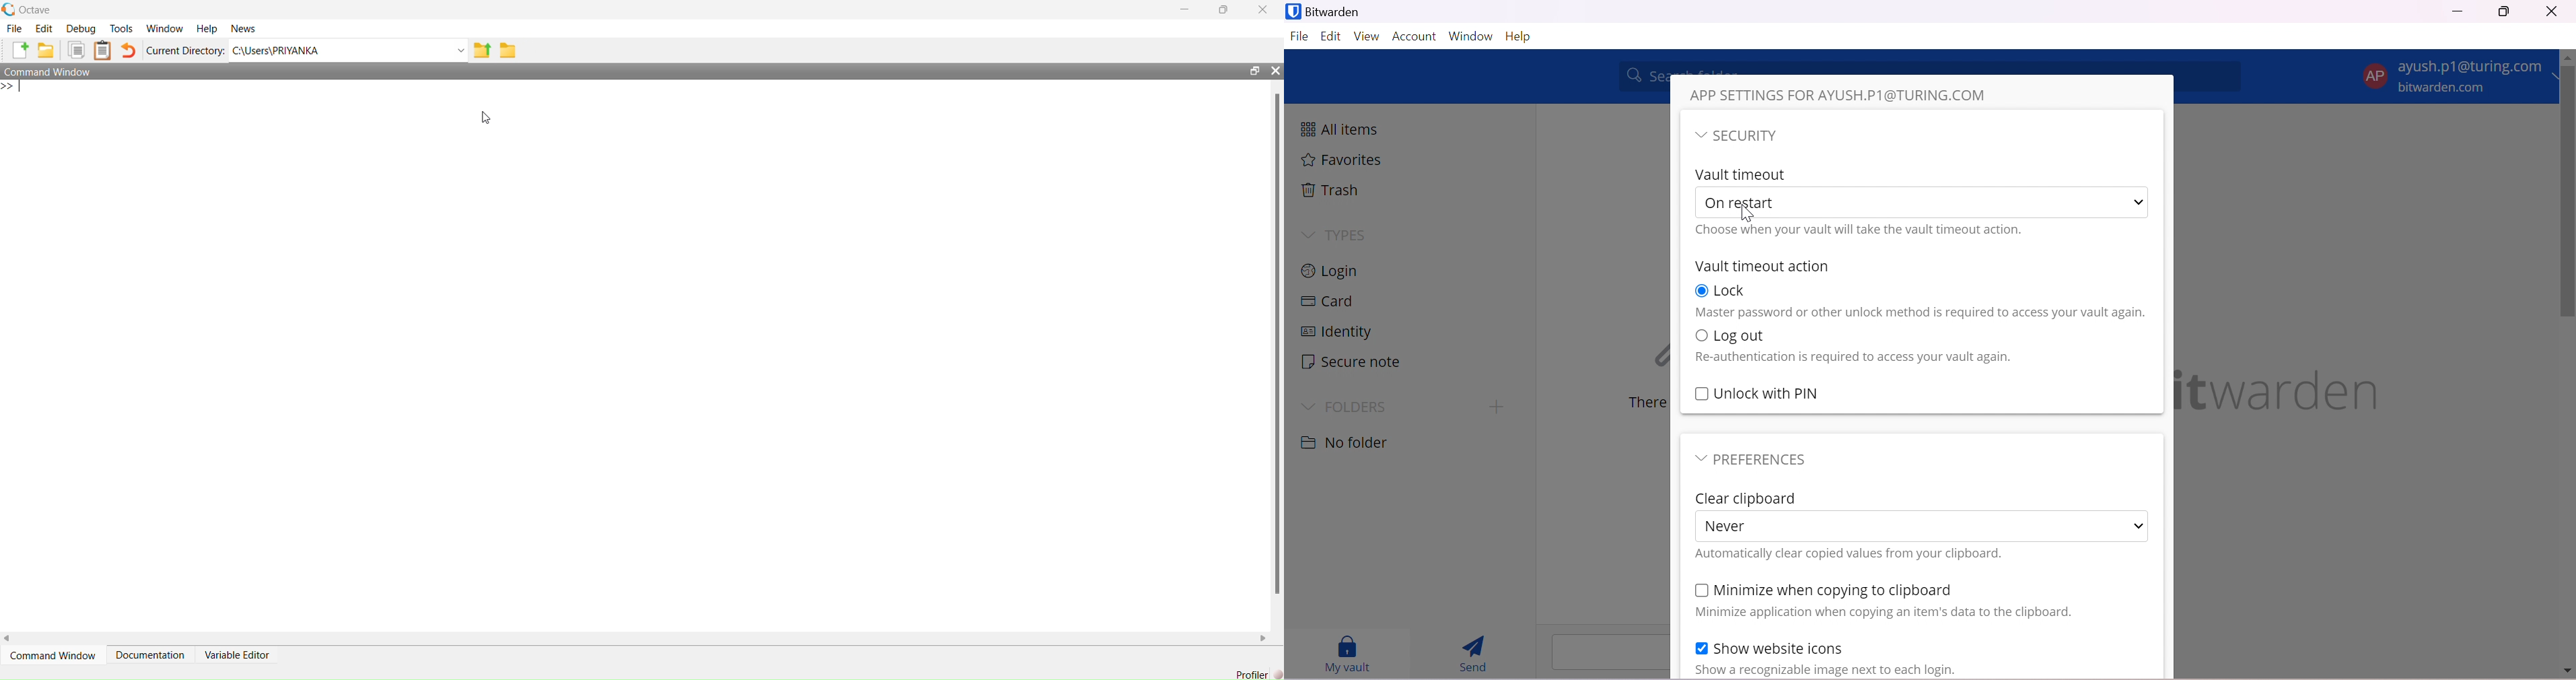 The width and height of the screenshot is (2576, 700). What do you see at coordinates (1255, 70) in the screenshot?
I see `open in separate window` at bounding box center [1255, 70].